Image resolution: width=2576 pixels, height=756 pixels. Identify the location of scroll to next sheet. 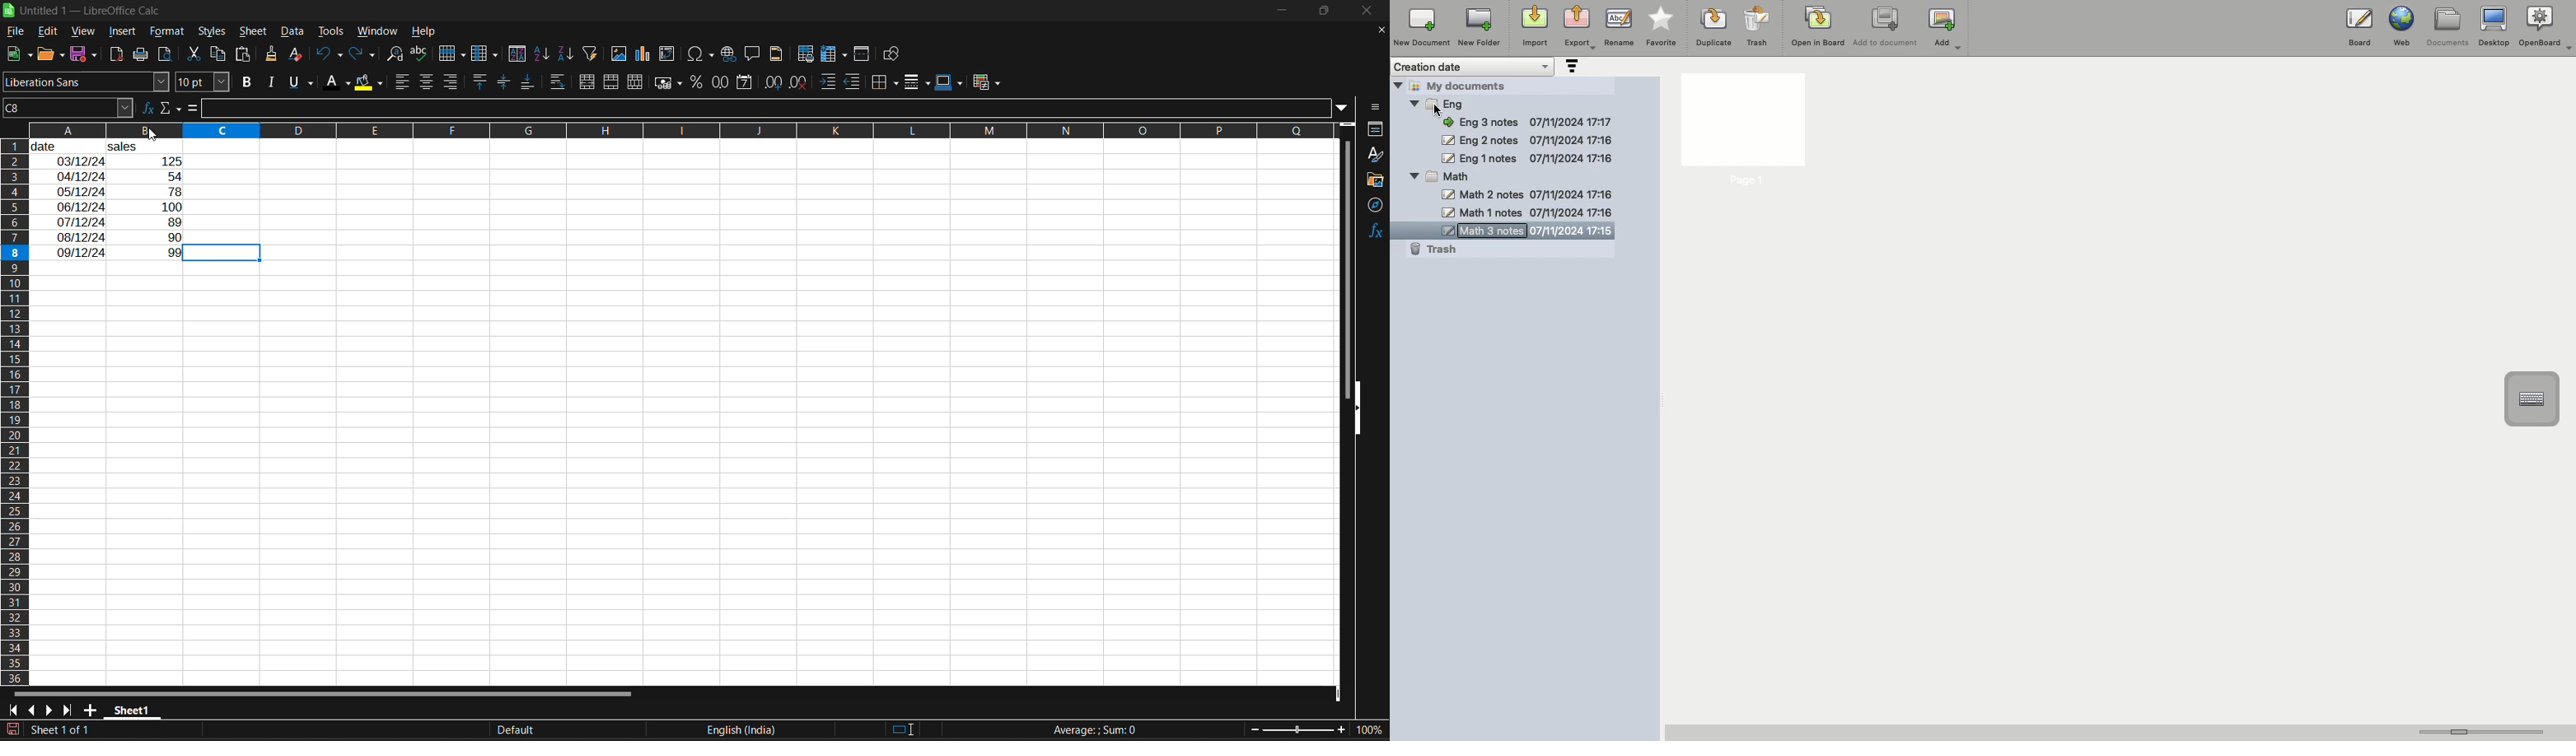
(50, 708).